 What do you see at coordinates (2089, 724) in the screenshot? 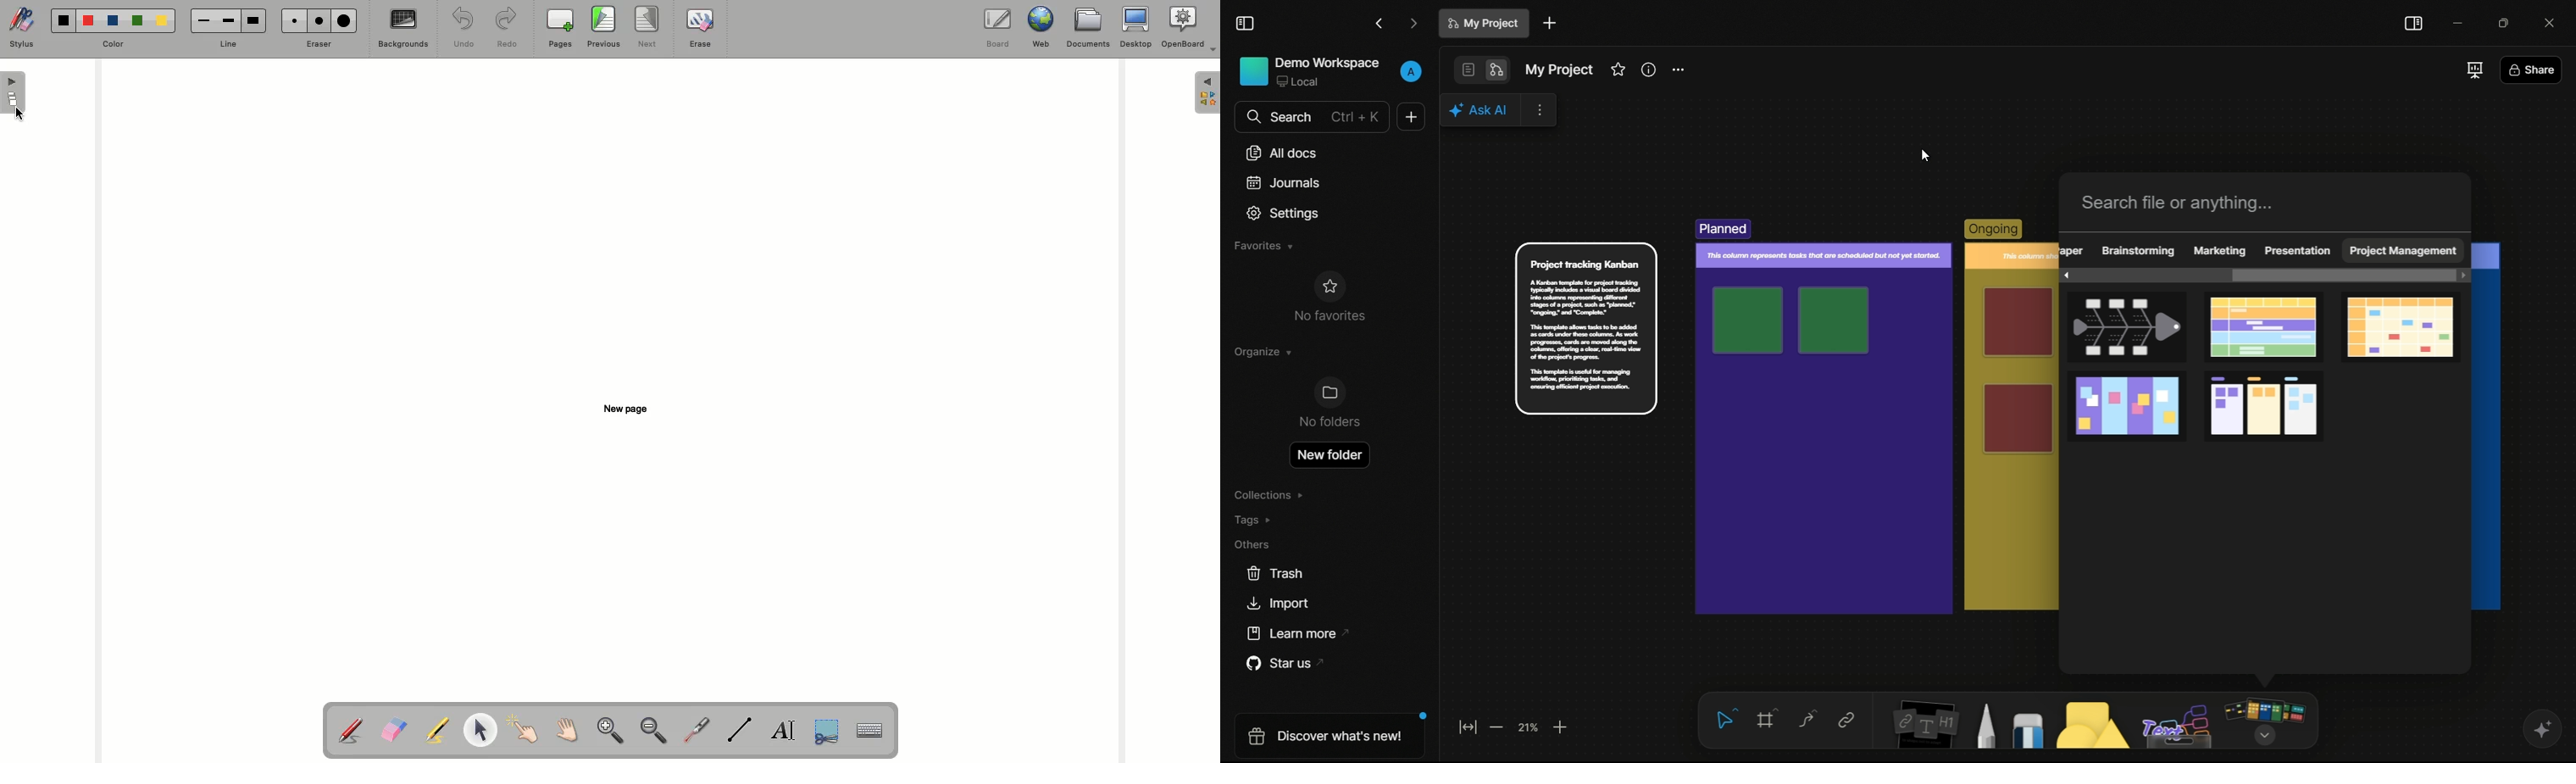
I see `shapes` at bounding box center [2089, 724].